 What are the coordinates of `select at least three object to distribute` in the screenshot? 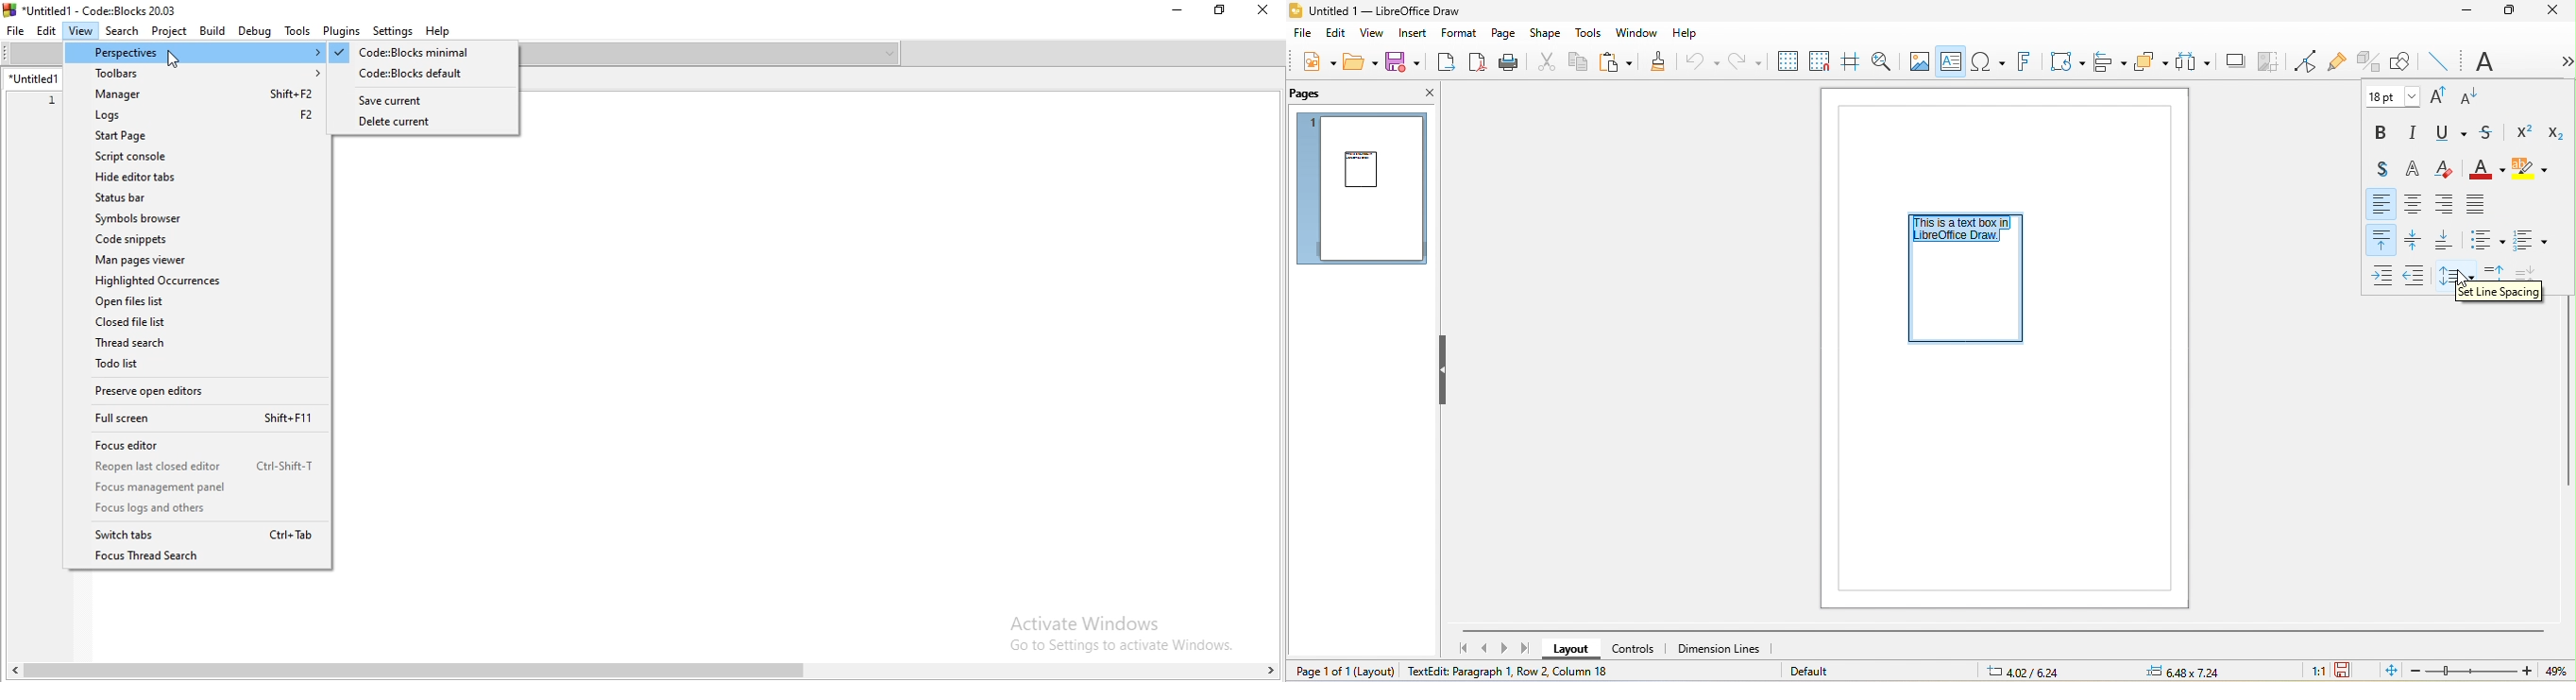 It's located at (2192, 61).